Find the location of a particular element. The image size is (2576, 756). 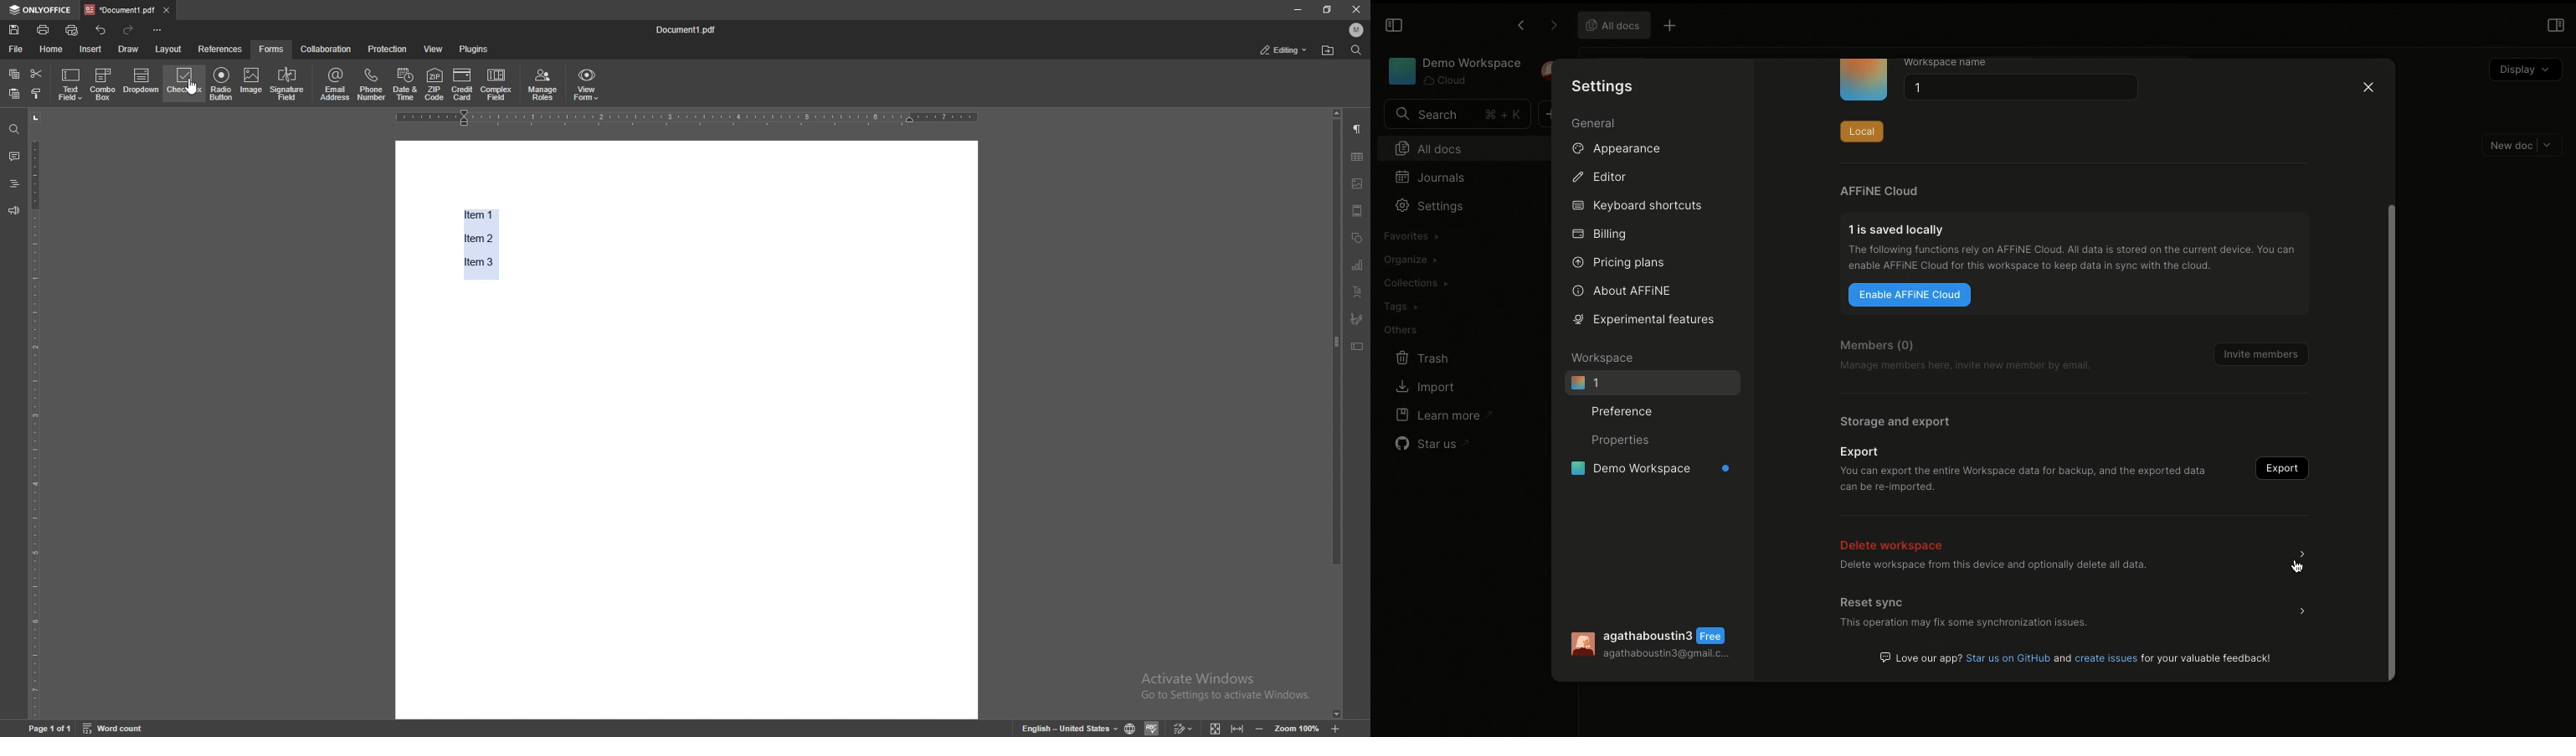

close is located at coordinates (1355, 9).